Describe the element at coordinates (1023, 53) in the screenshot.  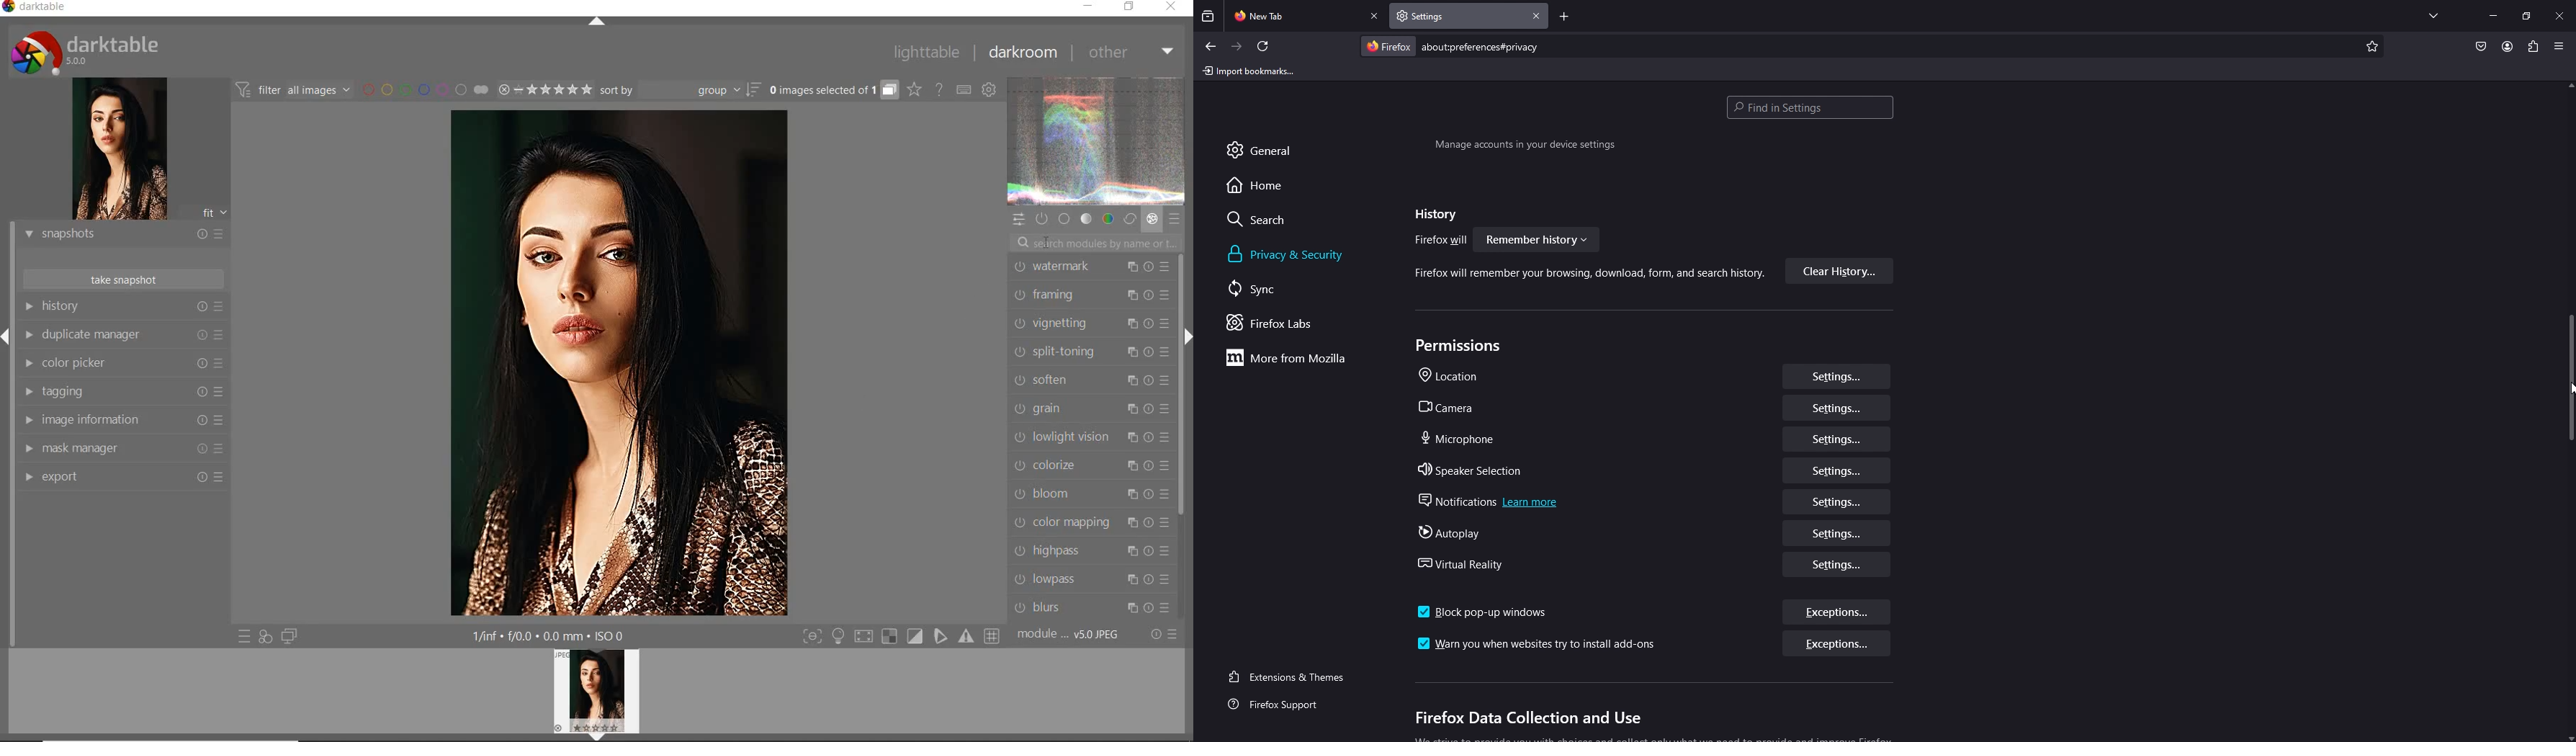
I see `DARKROOM` at that location.